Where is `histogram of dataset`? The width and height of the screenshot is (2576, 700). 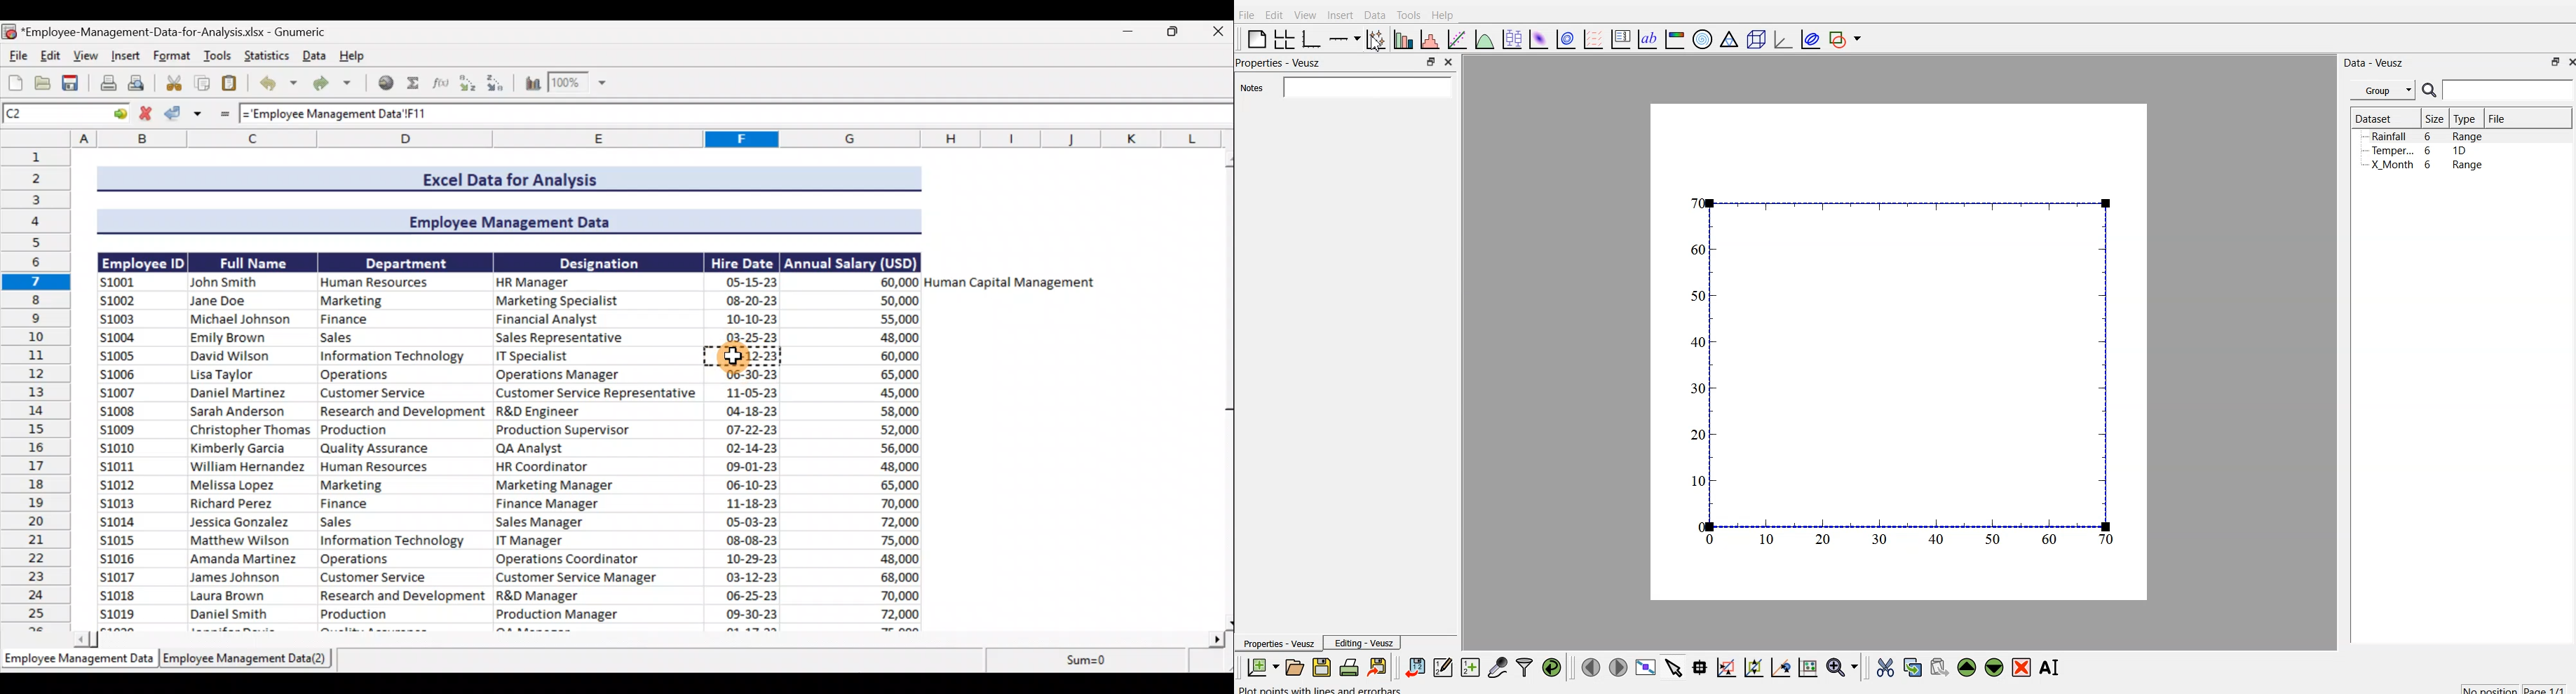
histogram of dataset is located at coordinates (1431, 40).